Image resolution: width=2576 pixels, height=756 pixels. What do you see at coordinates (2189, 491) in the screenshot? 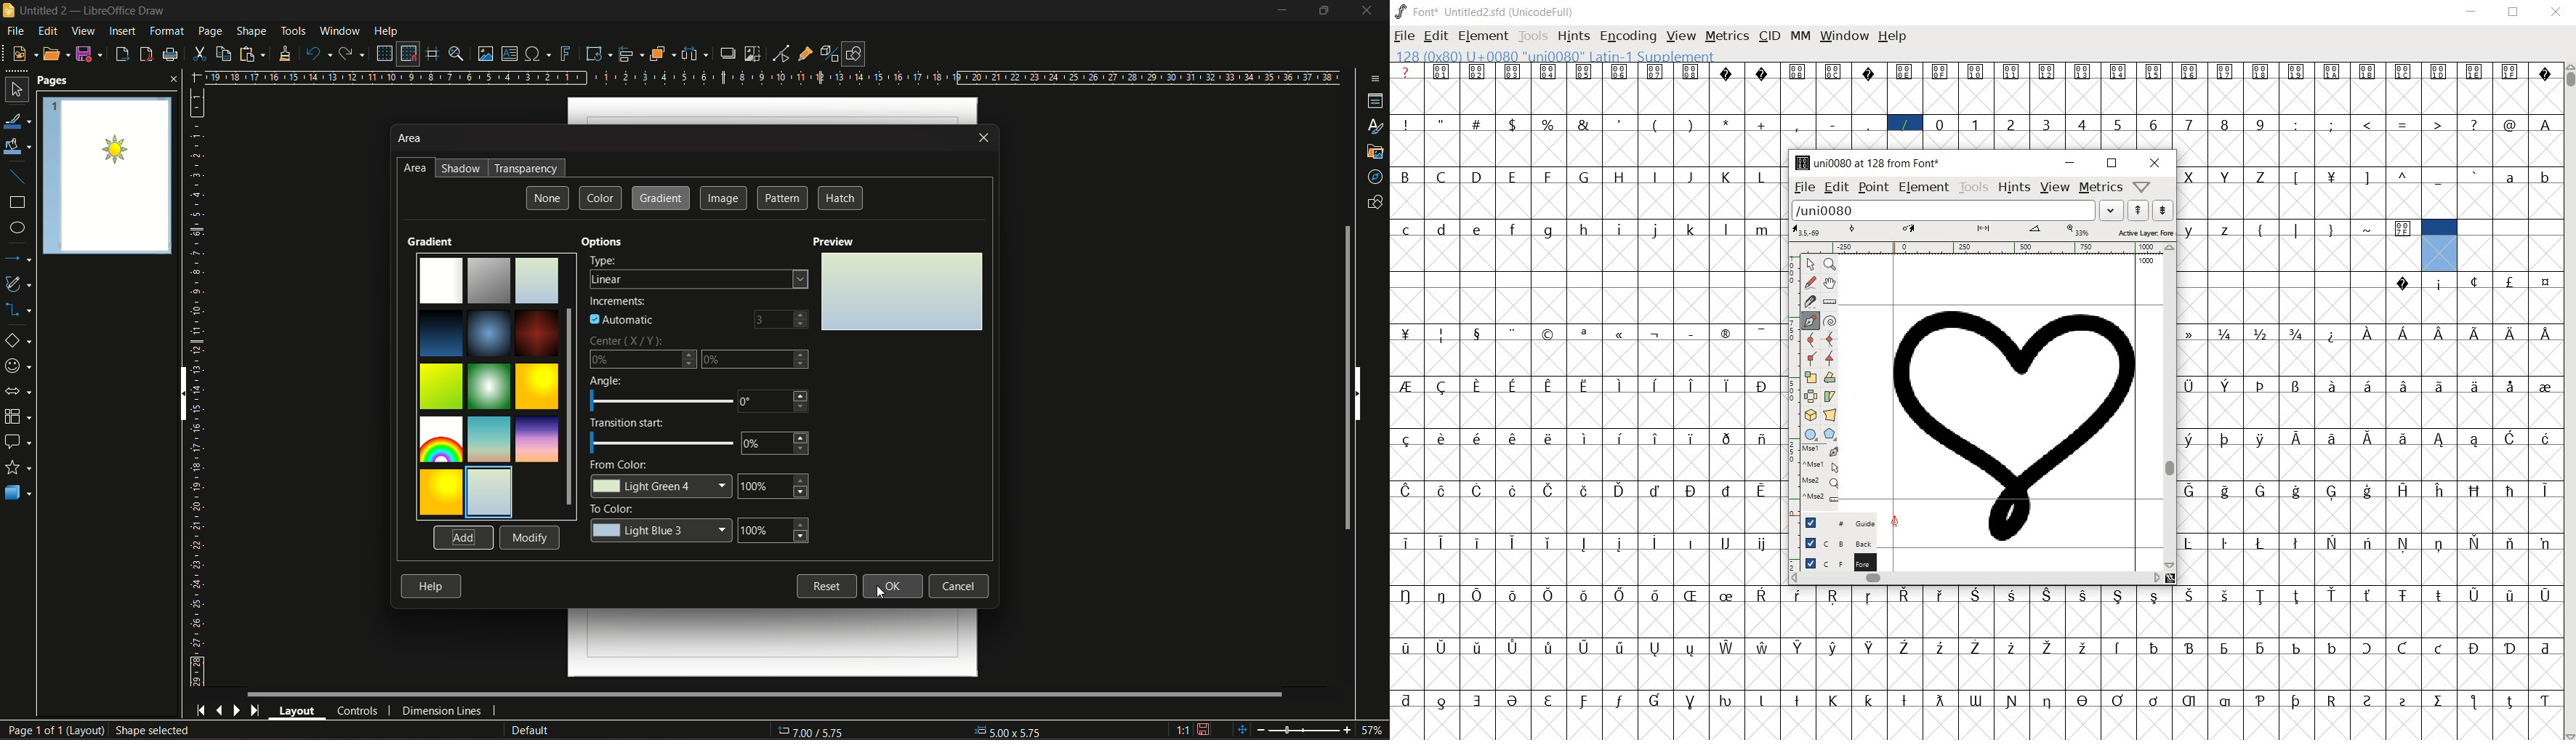
I see `glyph` at bounding box center [2189, 491].